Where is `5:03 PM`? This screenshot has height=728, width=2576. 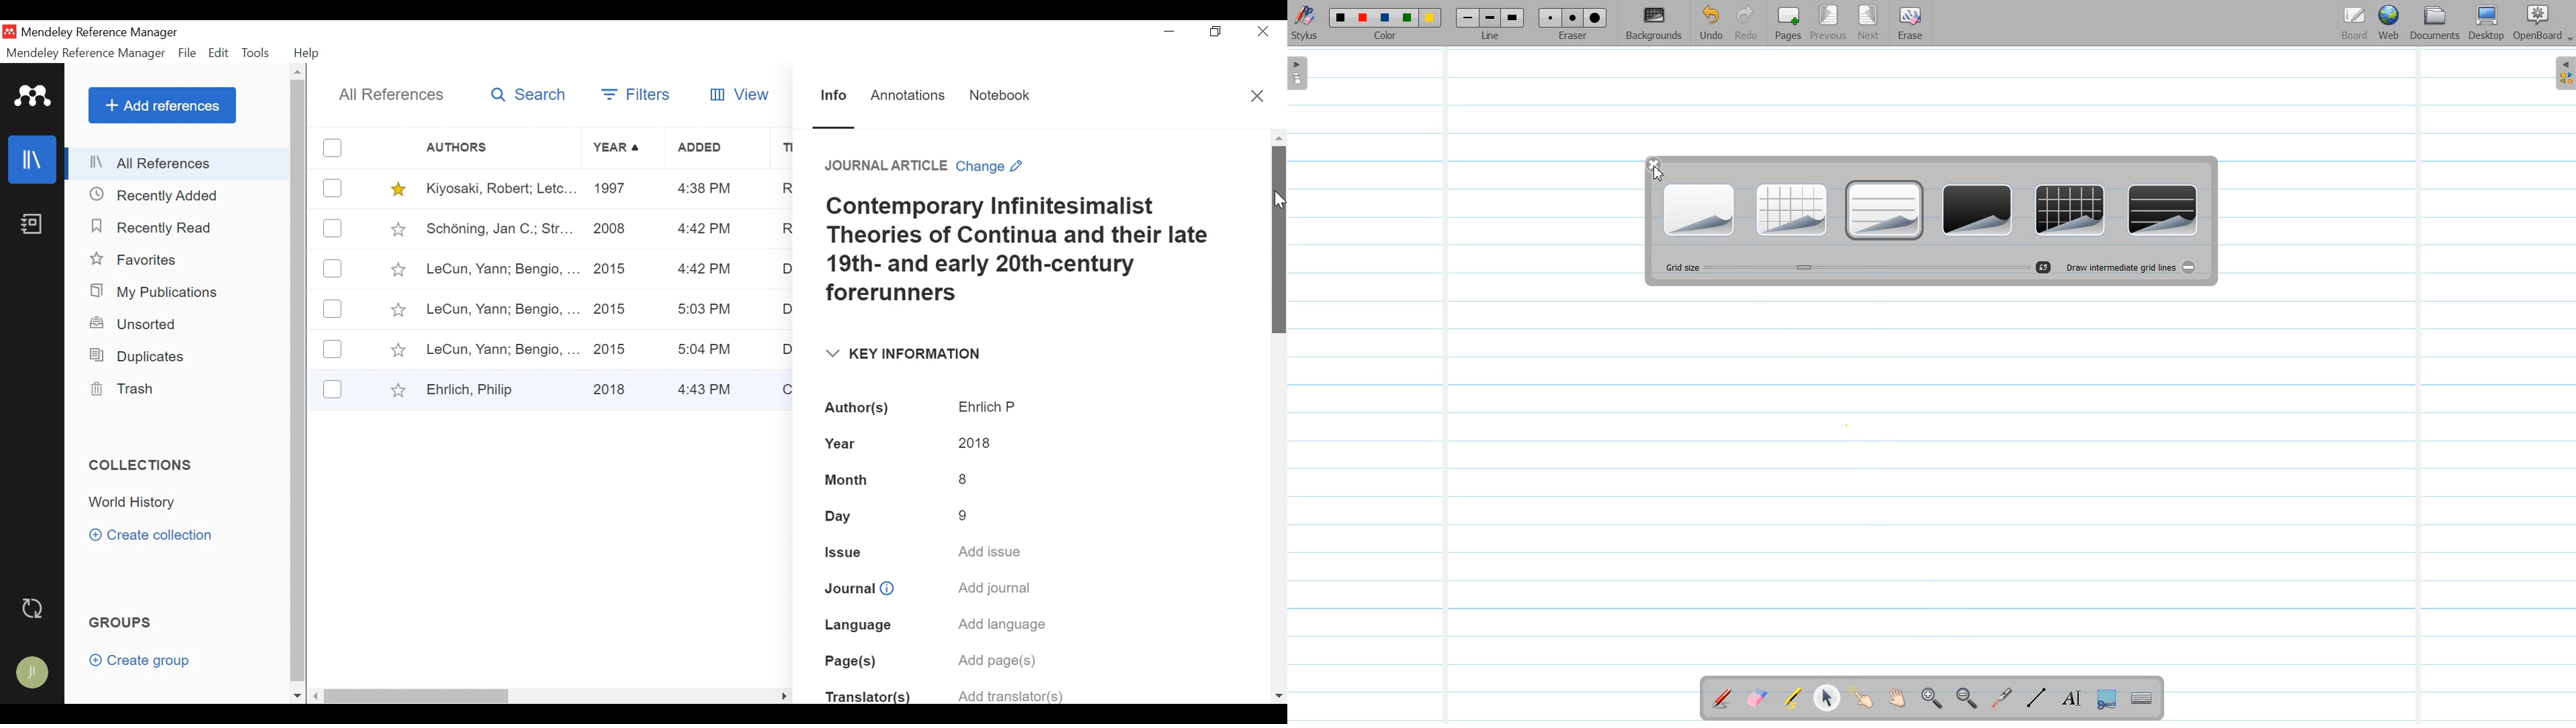
5:03 PM is located at coordinates (706, 311).